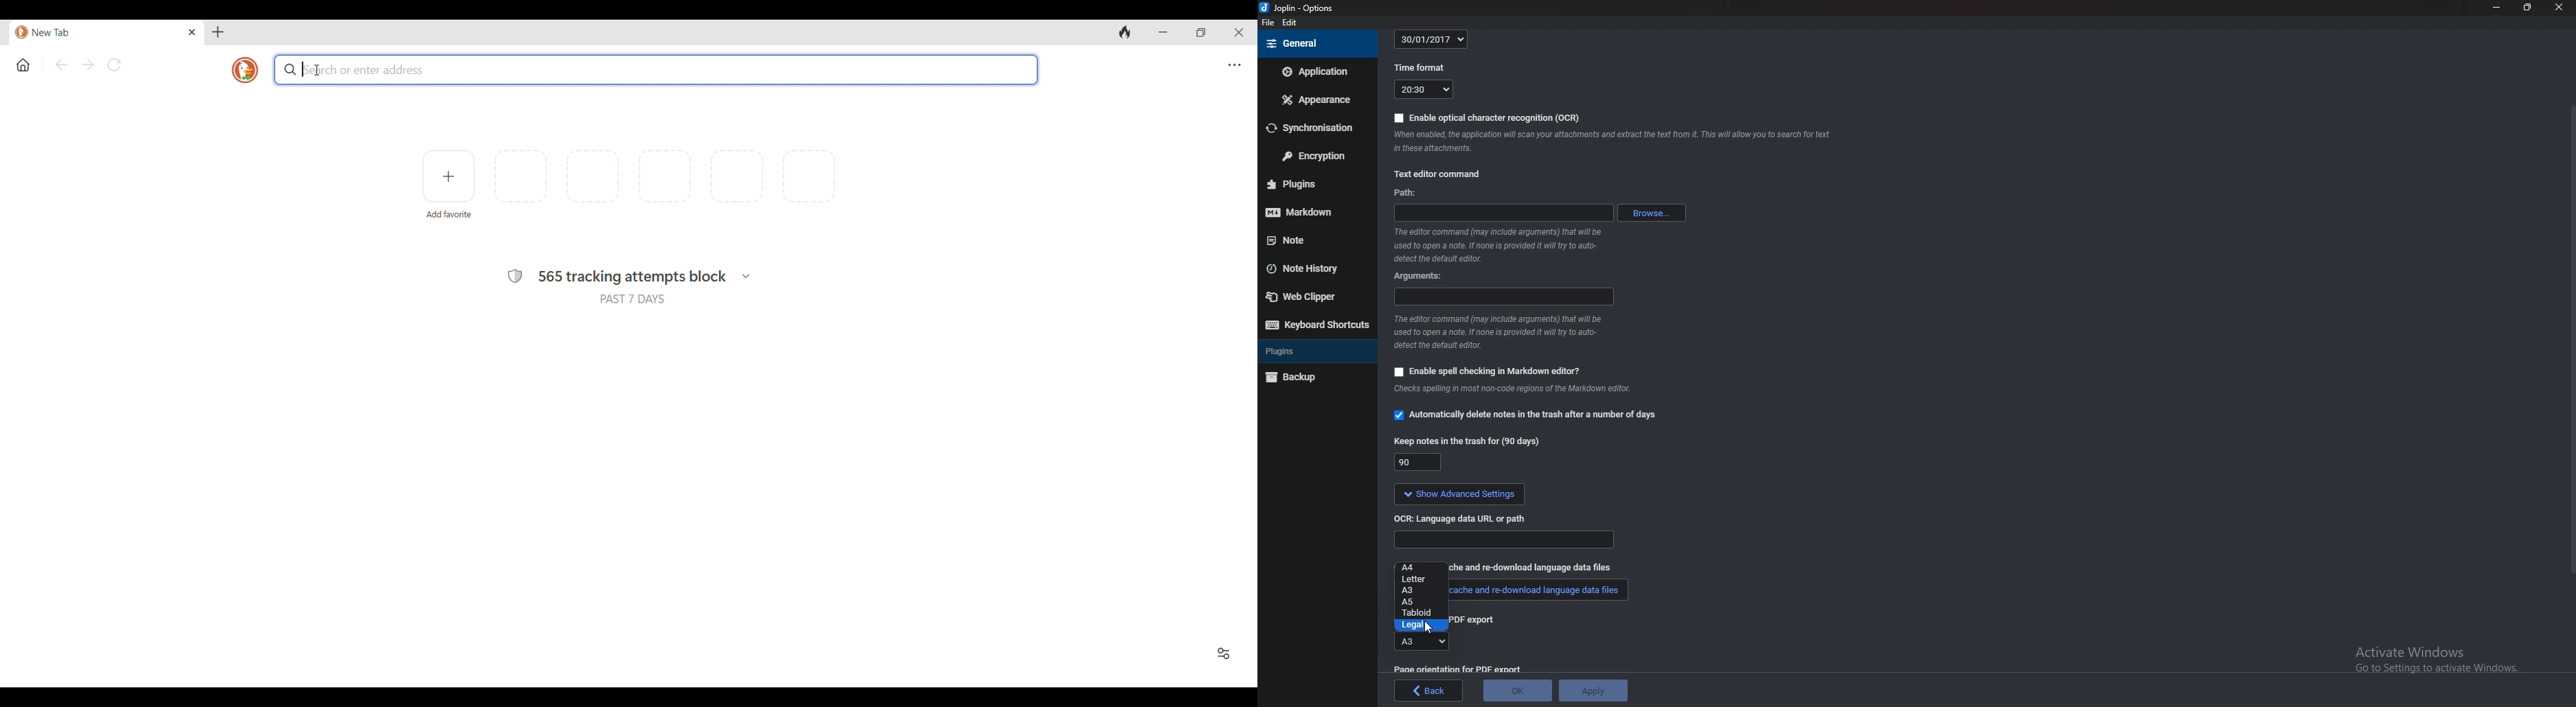  What do you see at coordinates (1317, 378) in the screenshot?
I see `Back up` at bounding box center [1317, 378].